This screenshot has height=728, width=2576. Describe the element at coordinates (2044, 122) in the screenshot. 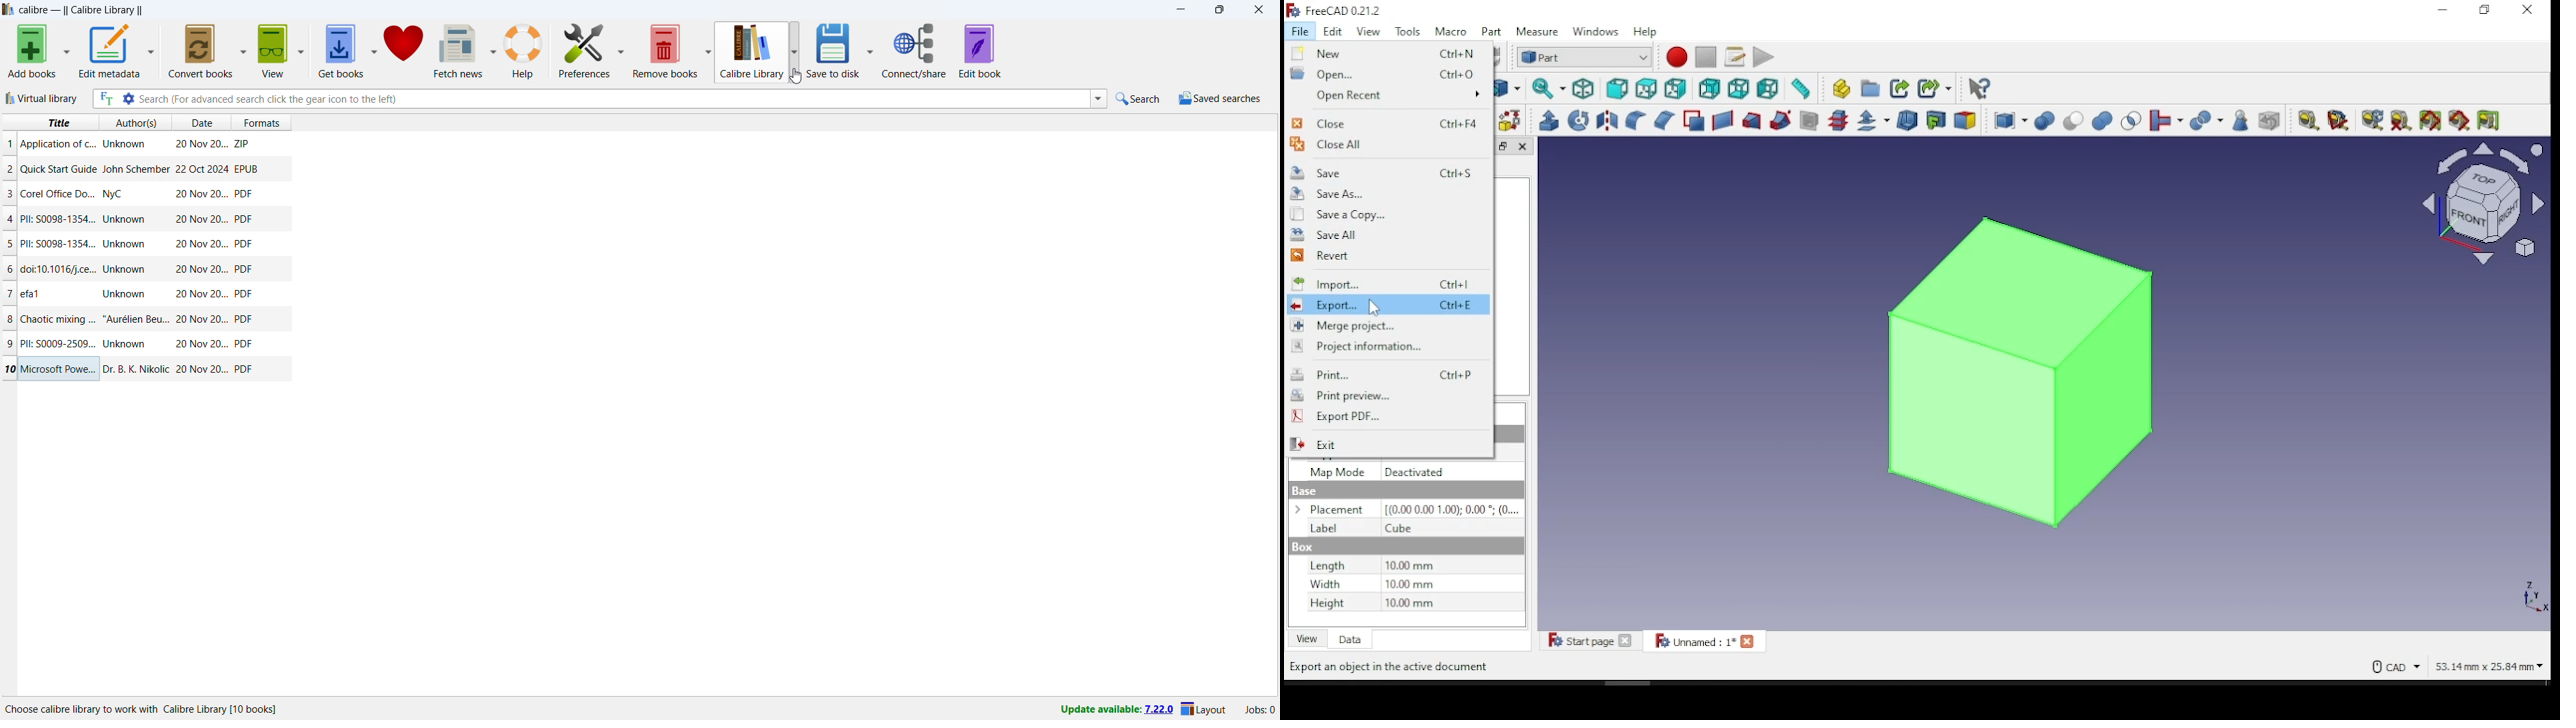

I see `boolean` at that location.